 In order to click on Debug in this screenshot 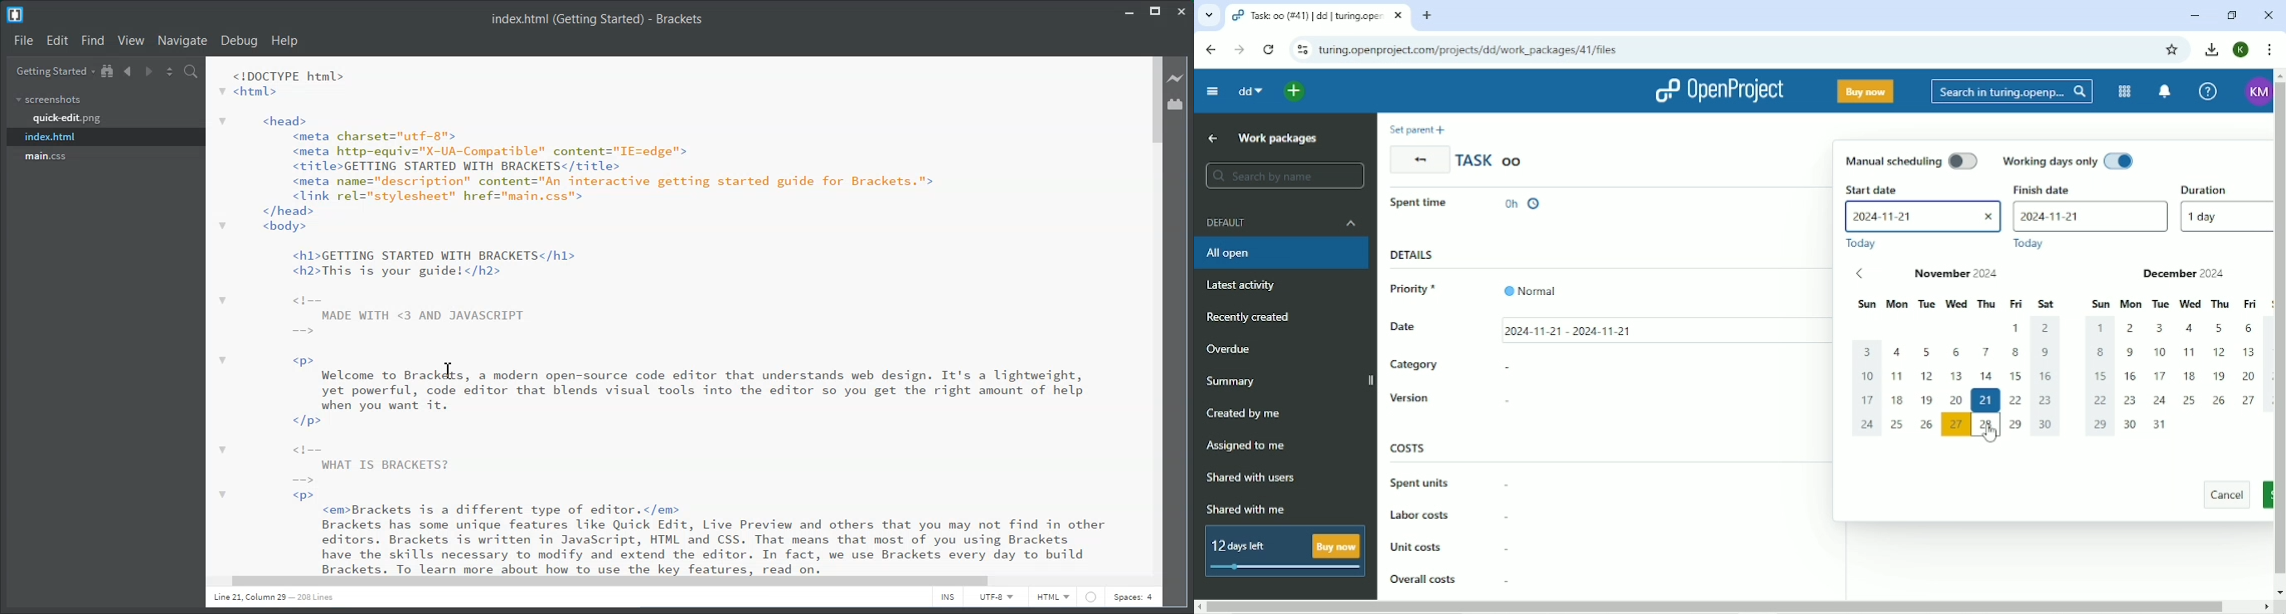, I will do `click(239, 41)`.